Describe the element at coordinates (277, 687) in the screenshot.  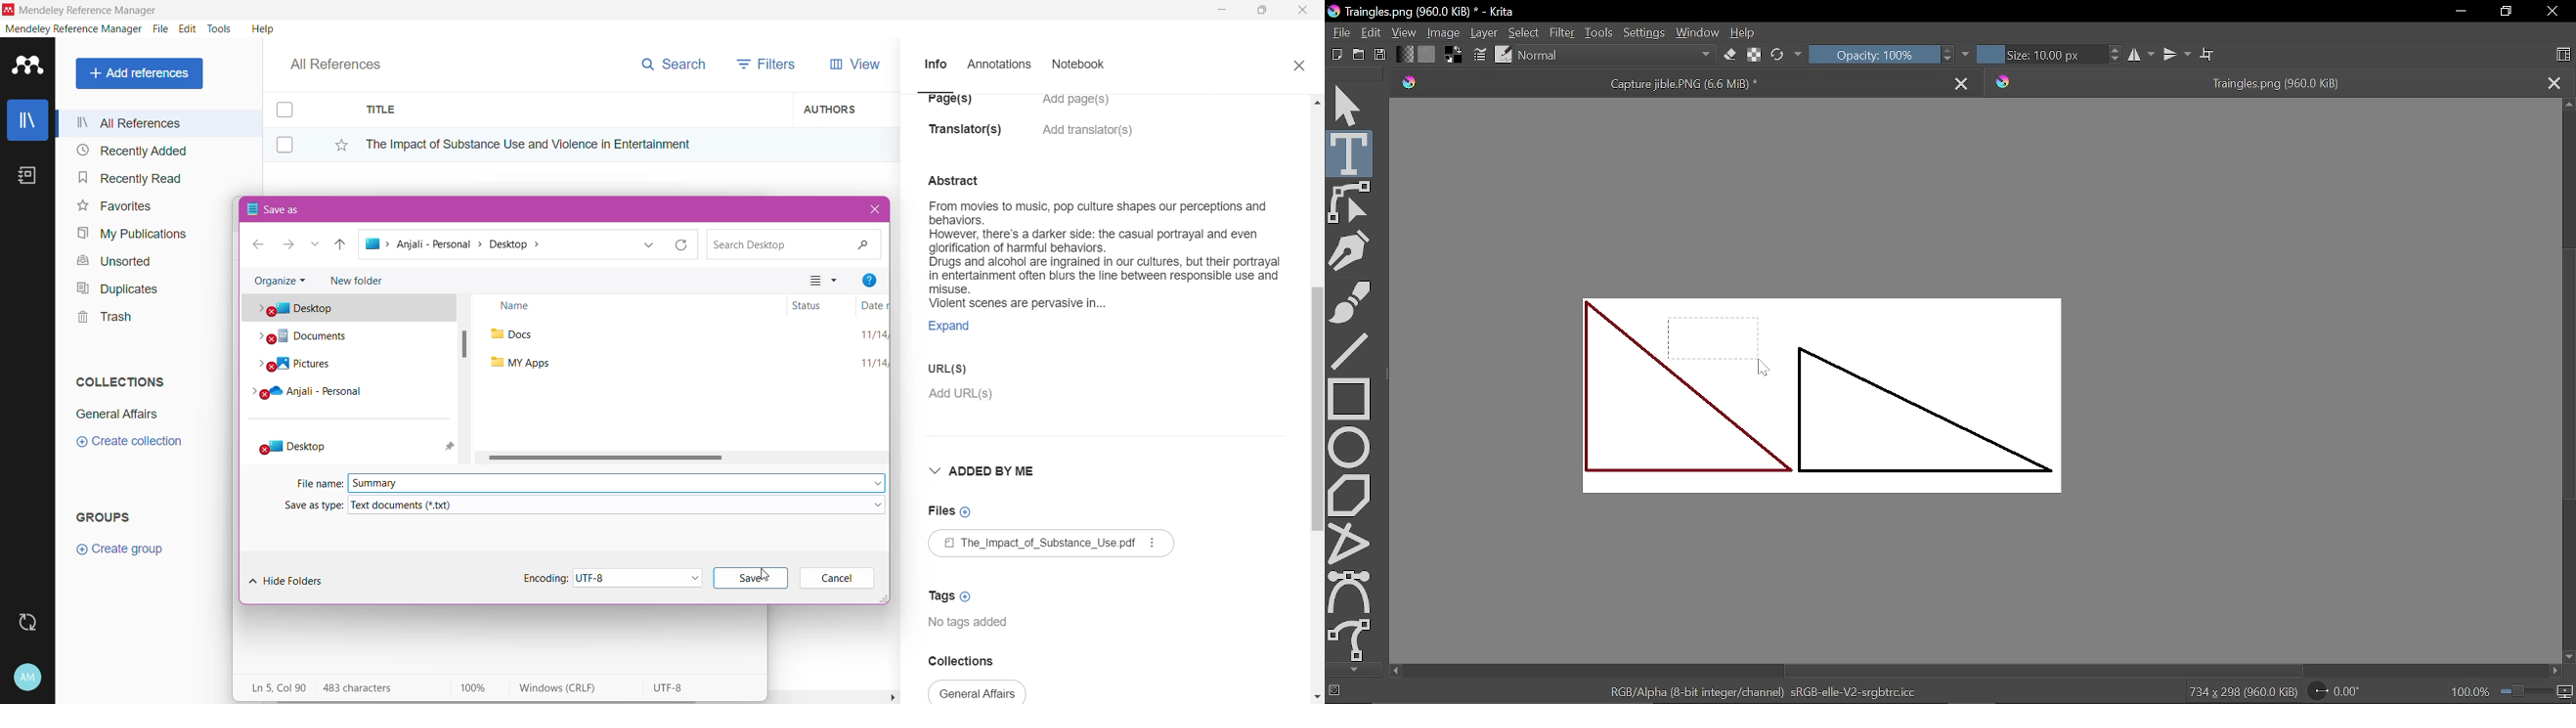
I see `Line, Column of the pasted text area on the Notepad` at that location.